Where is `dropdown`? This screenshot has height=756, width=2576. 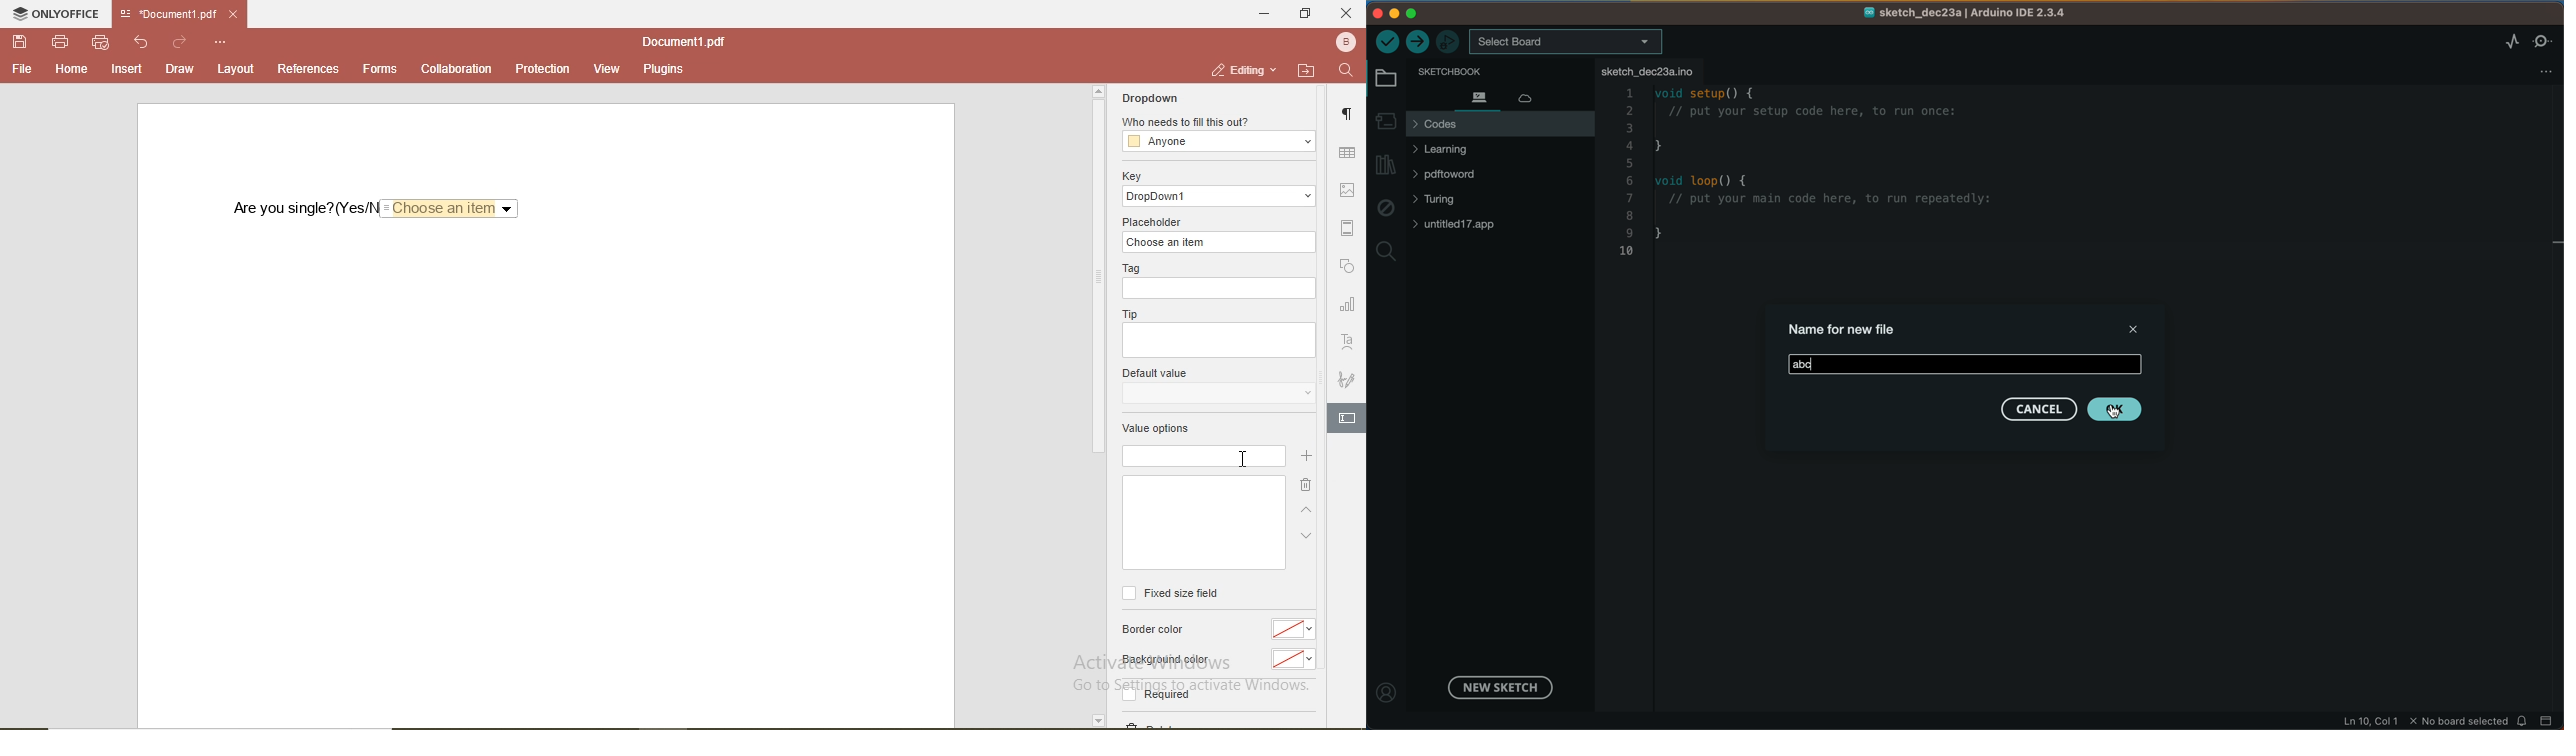 dropdown is located at coordinates (1217, 393).